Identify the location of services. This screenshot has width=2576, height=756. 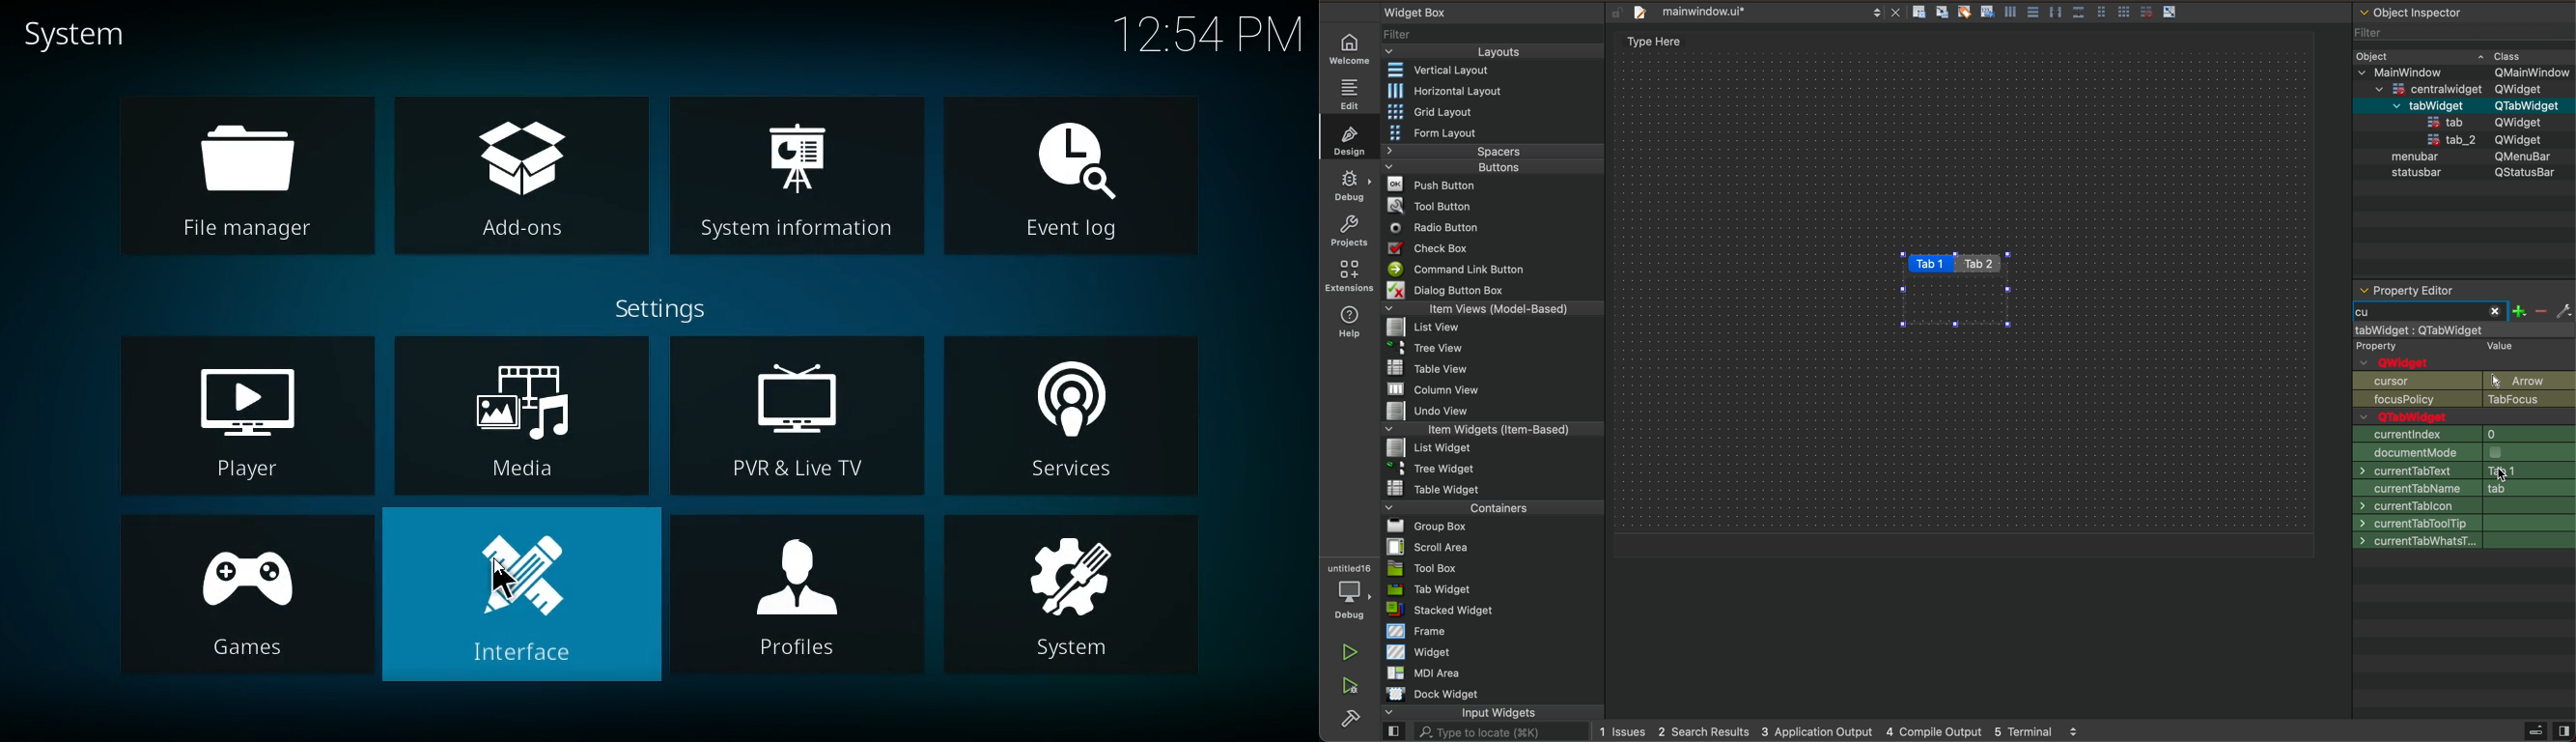
(1078, 414).